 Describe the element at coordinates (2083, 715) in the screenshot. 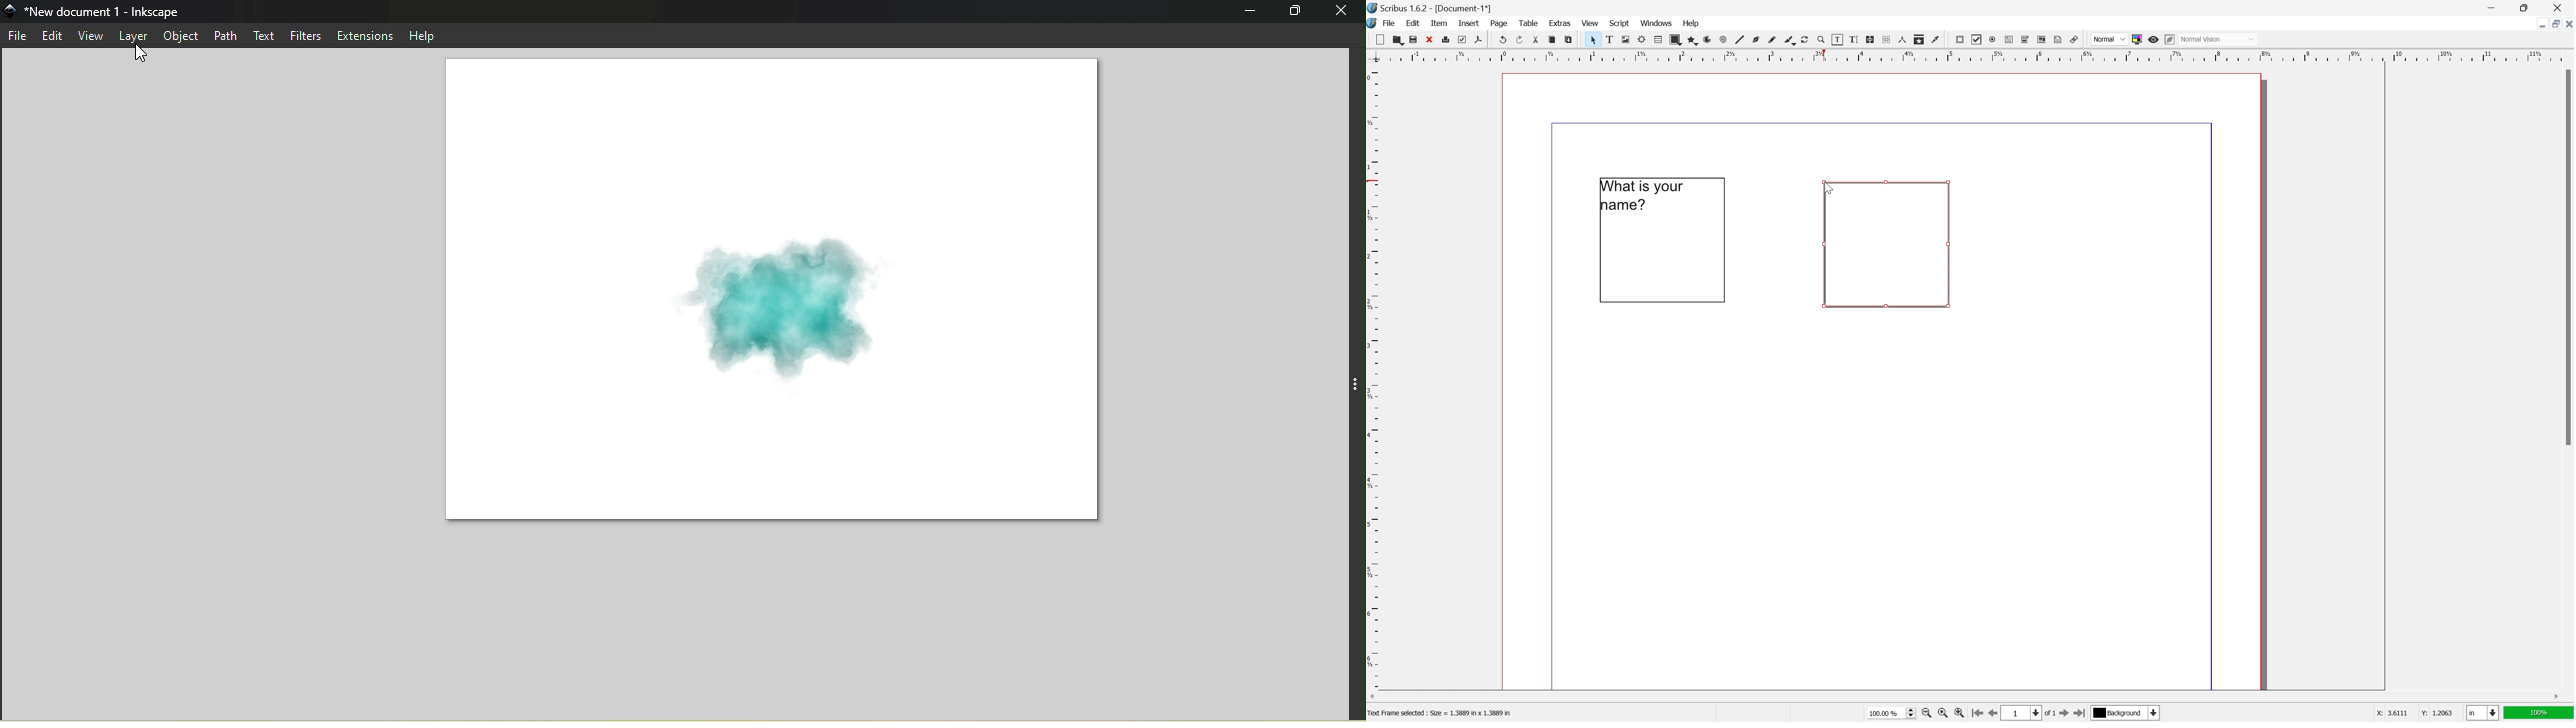

I see `go to last page` at that location.